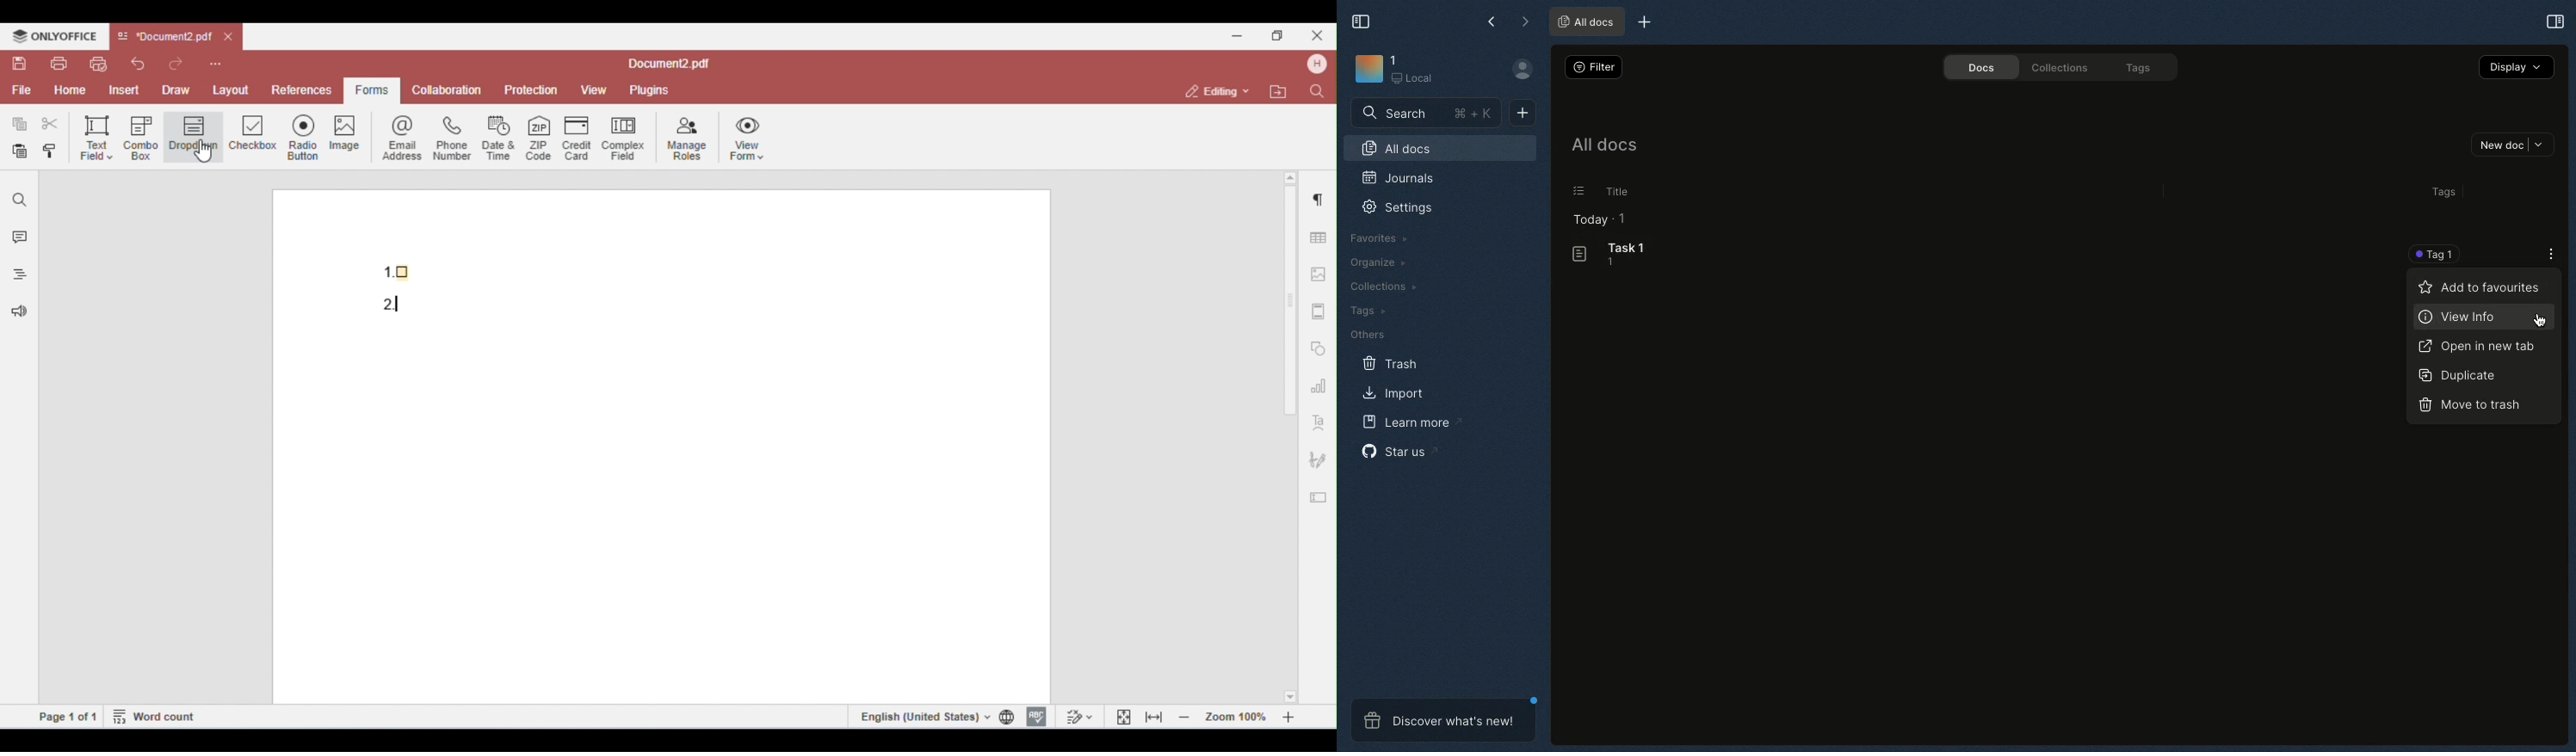  I want to click on Search + K, so click(1426, 113).